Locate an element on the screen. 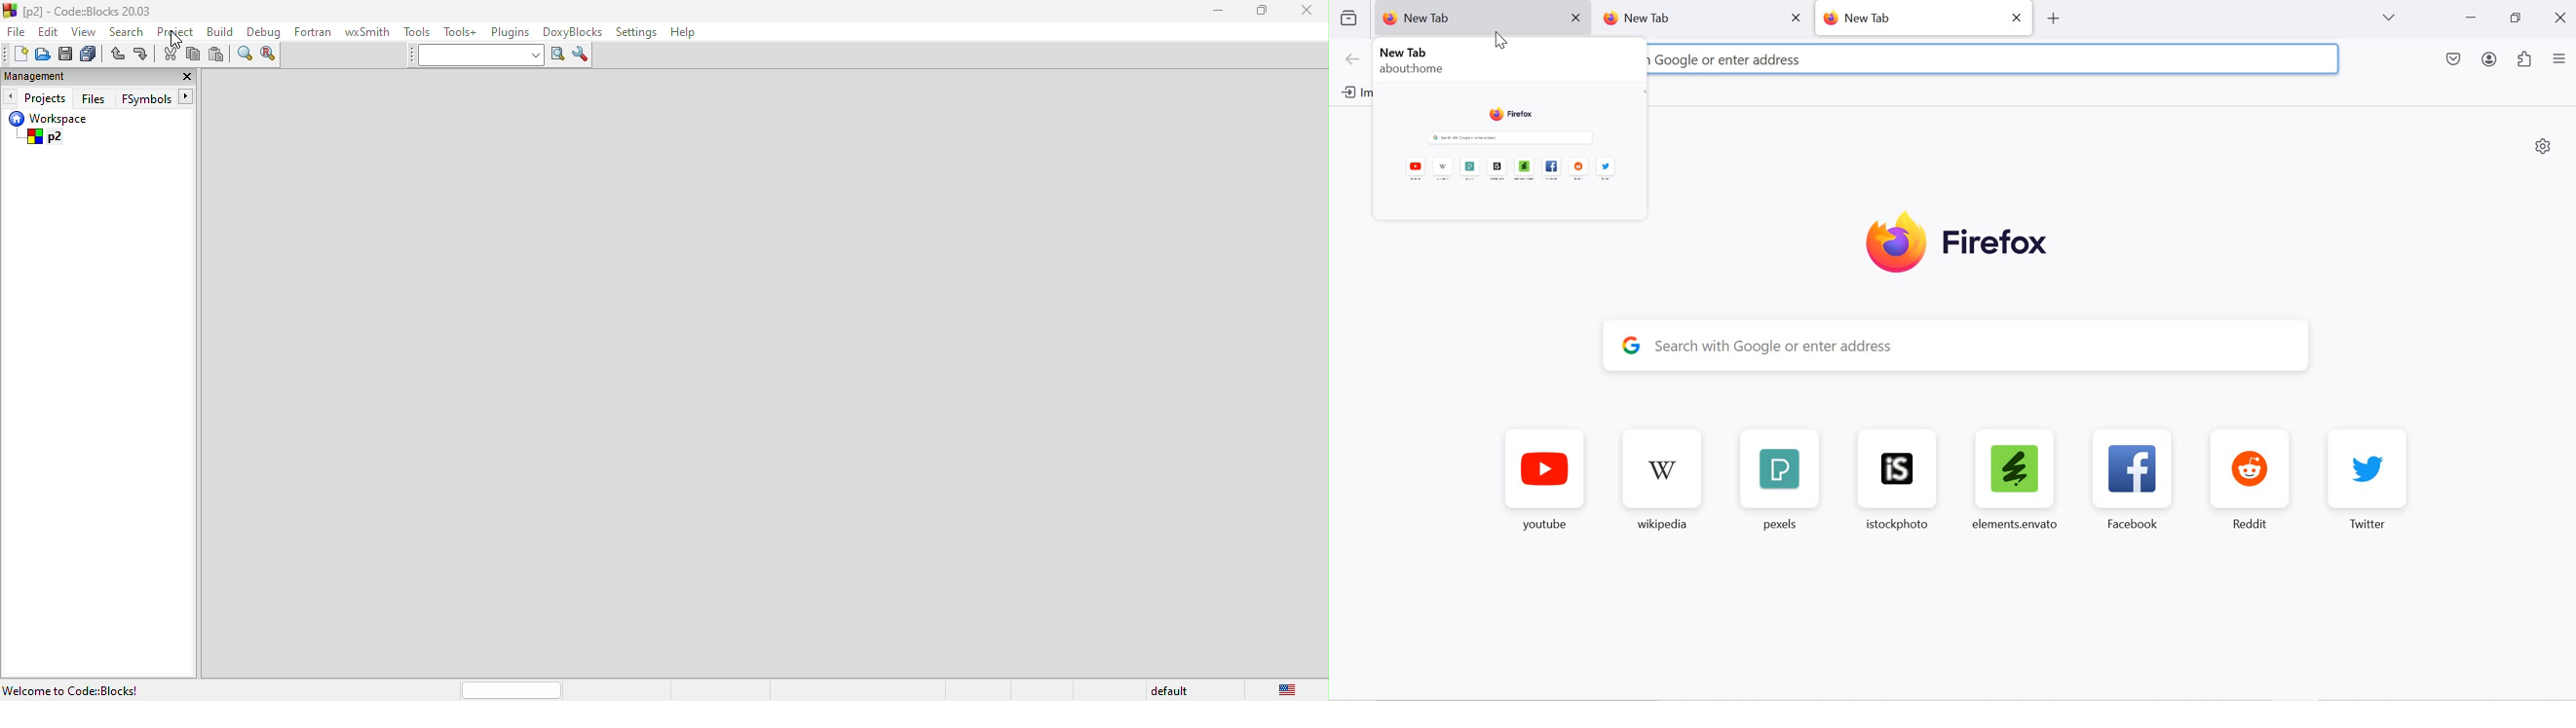 The width and height of the screenshot is (2576, 728). united state is located at coordinates (1290, 688).